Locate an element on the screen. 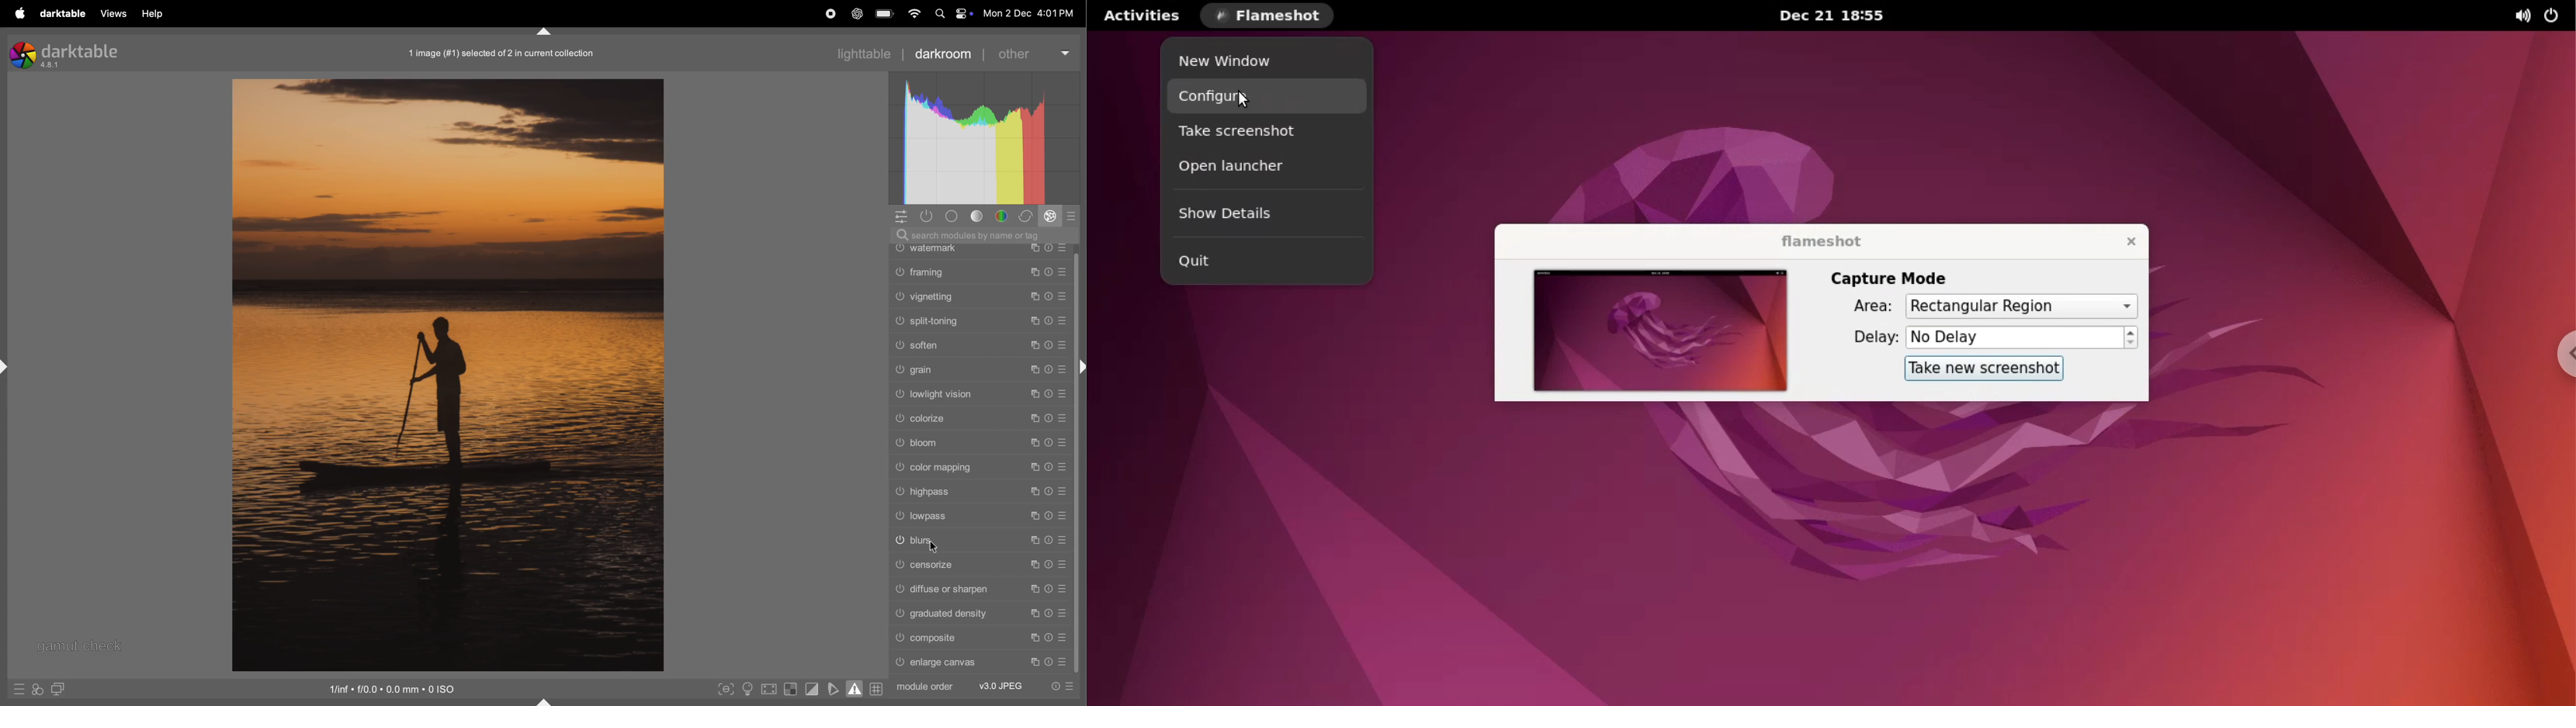 Image resolution: width=2576 pixels, height=728 pixels. quick acess to panel is located at coordinates (899, 217).